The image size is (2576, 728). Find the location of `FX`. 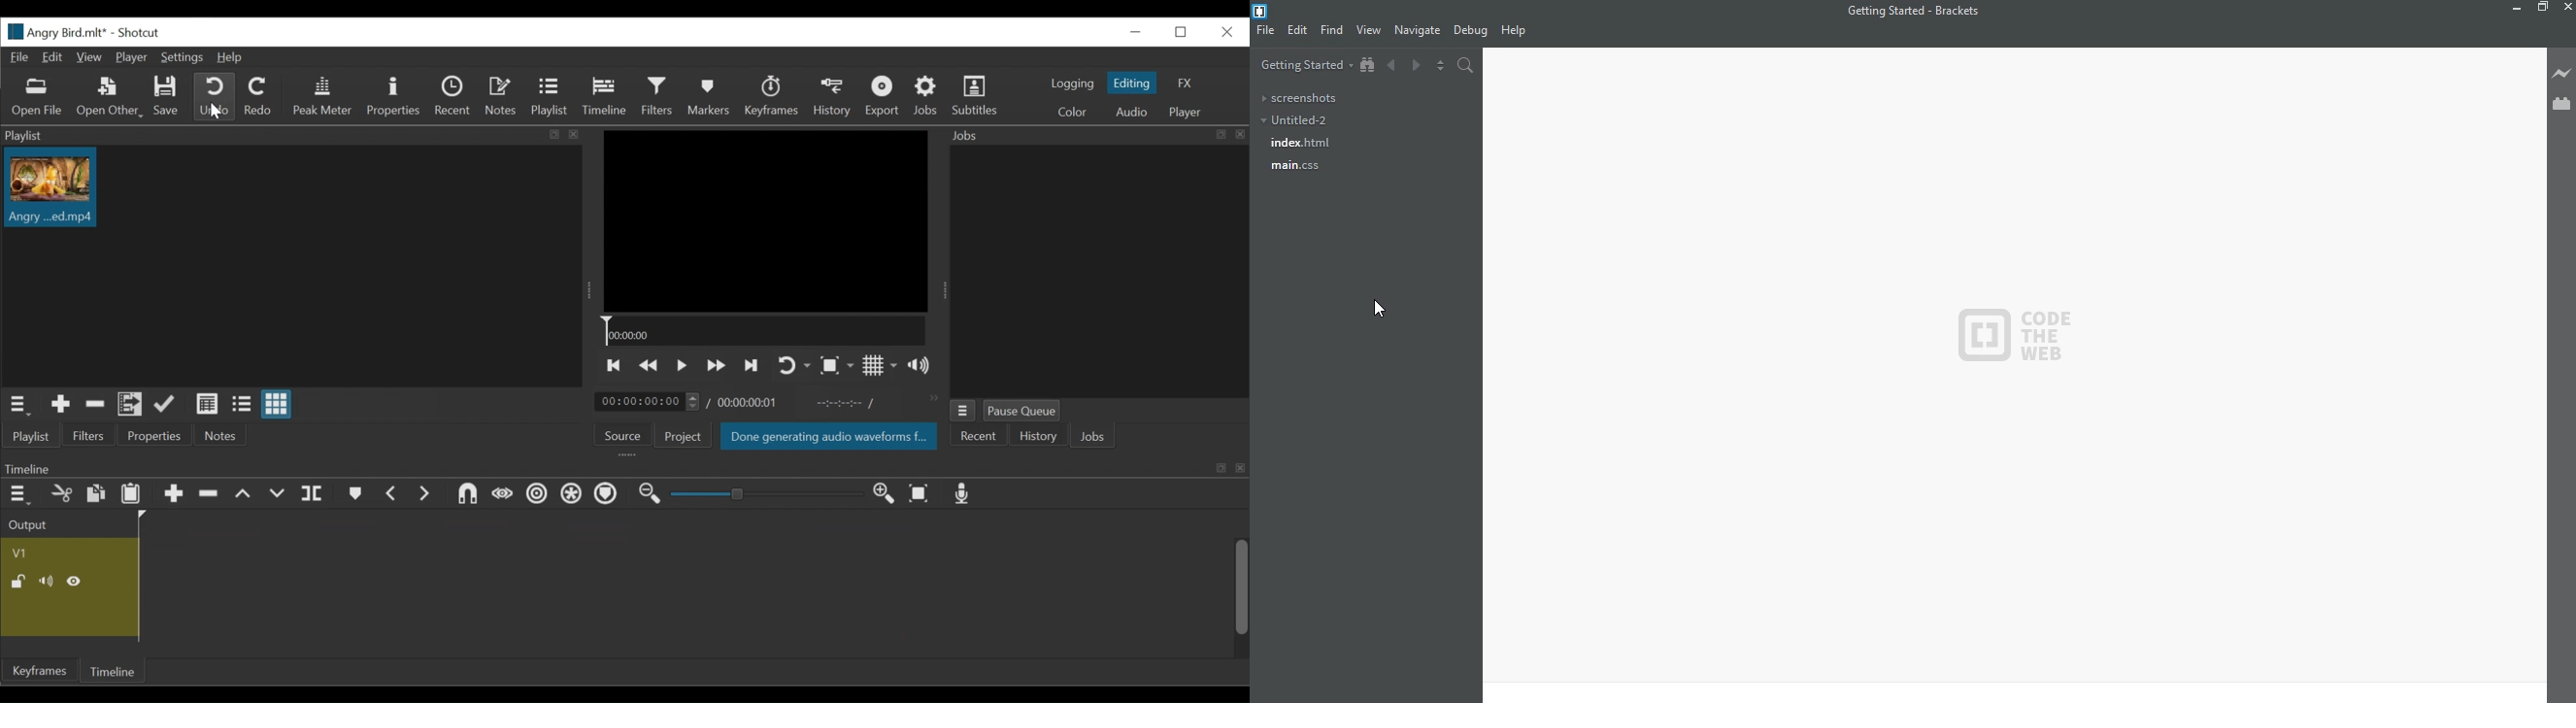

FX is located at coordinates (1184, 82).